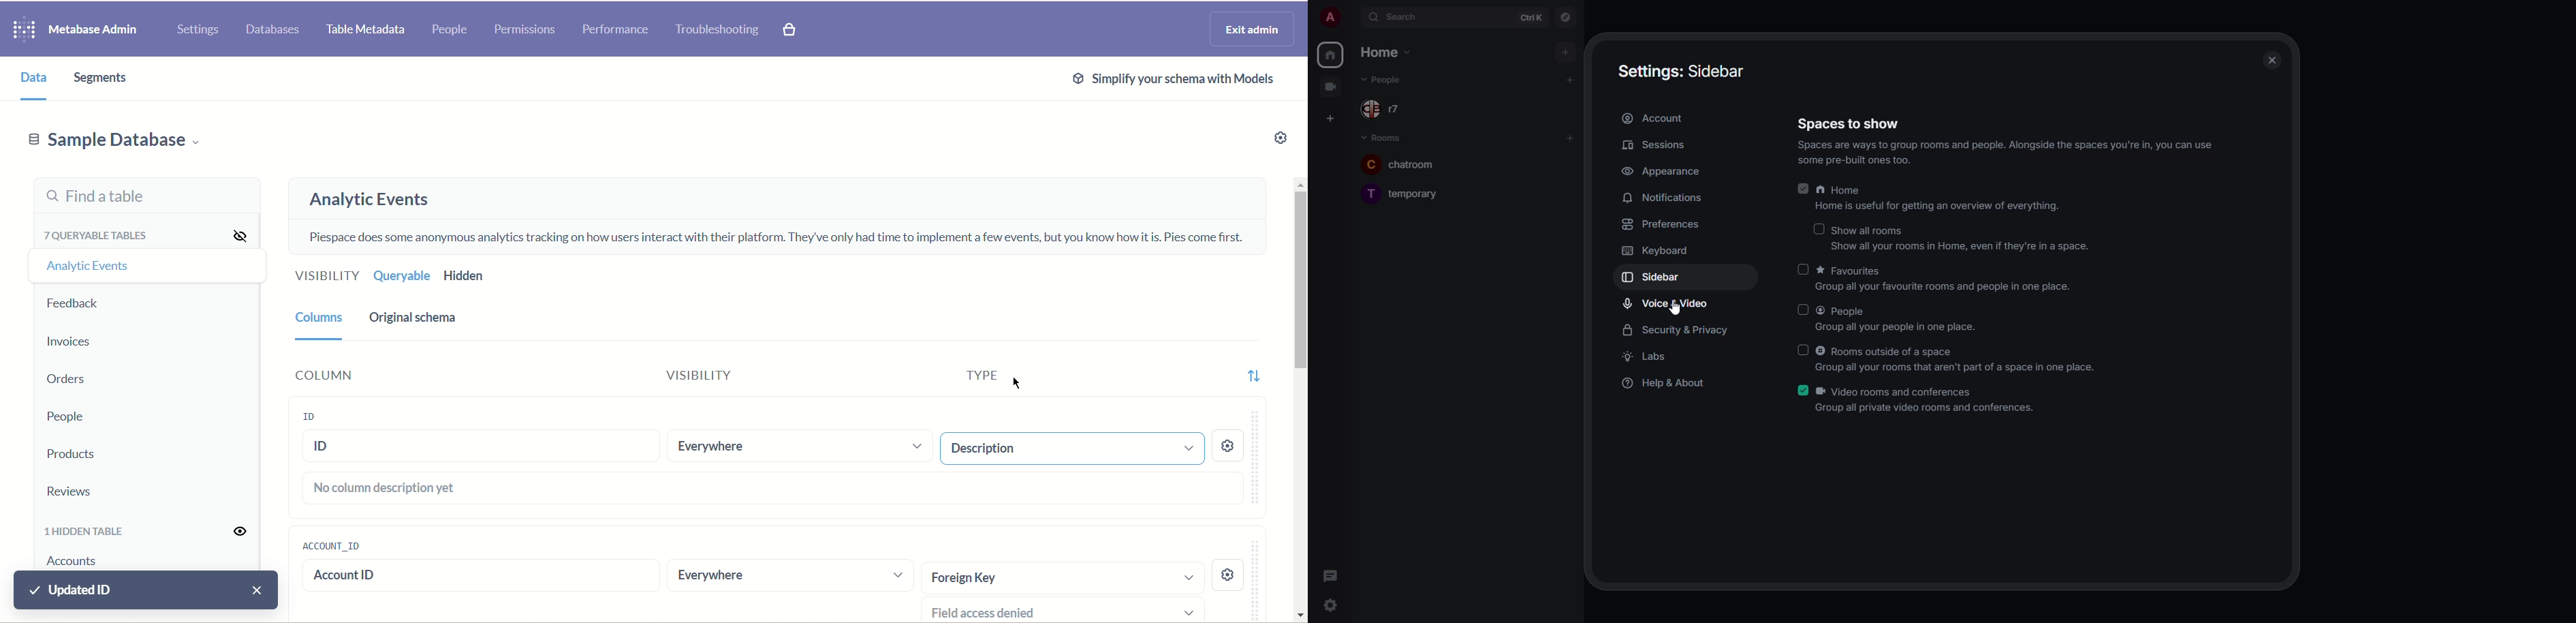  Describe the element at coordinates (1332, 118) in the screenshot. I see `create space` at that location.